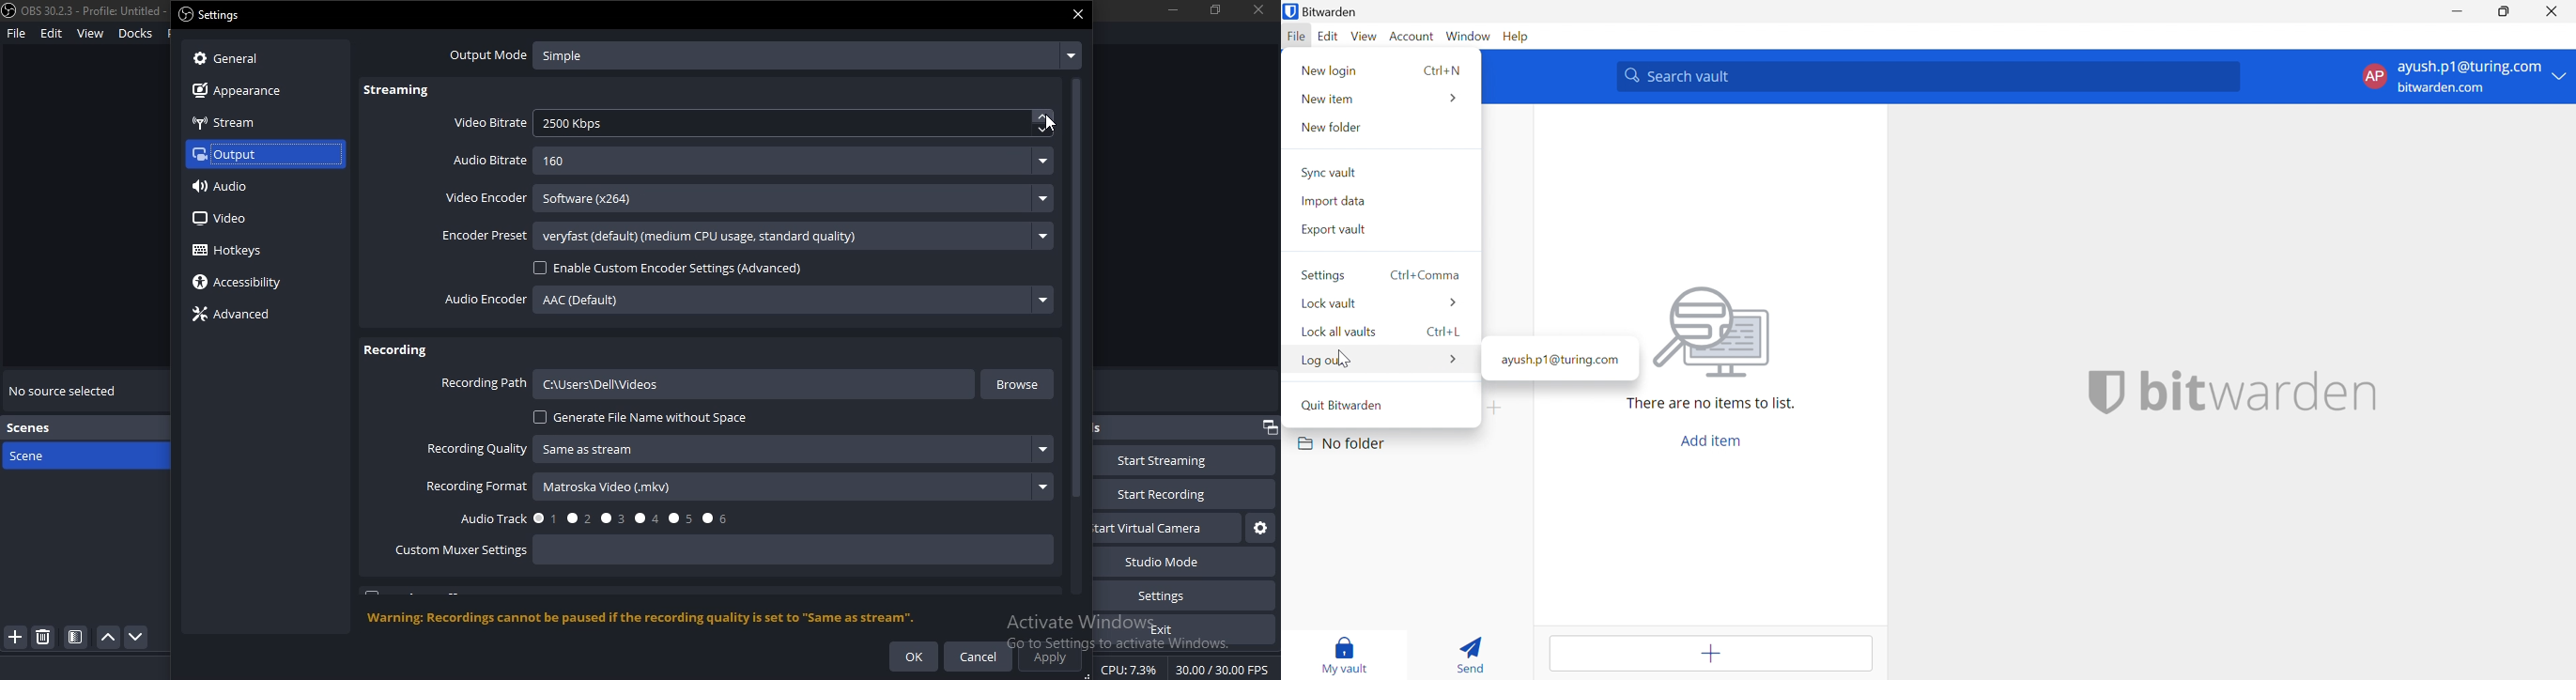 This screenshot has width=2576, height=700. Describe the element at coordinates (1927, 77) in the screenshot. I see `Search vault` at that location.